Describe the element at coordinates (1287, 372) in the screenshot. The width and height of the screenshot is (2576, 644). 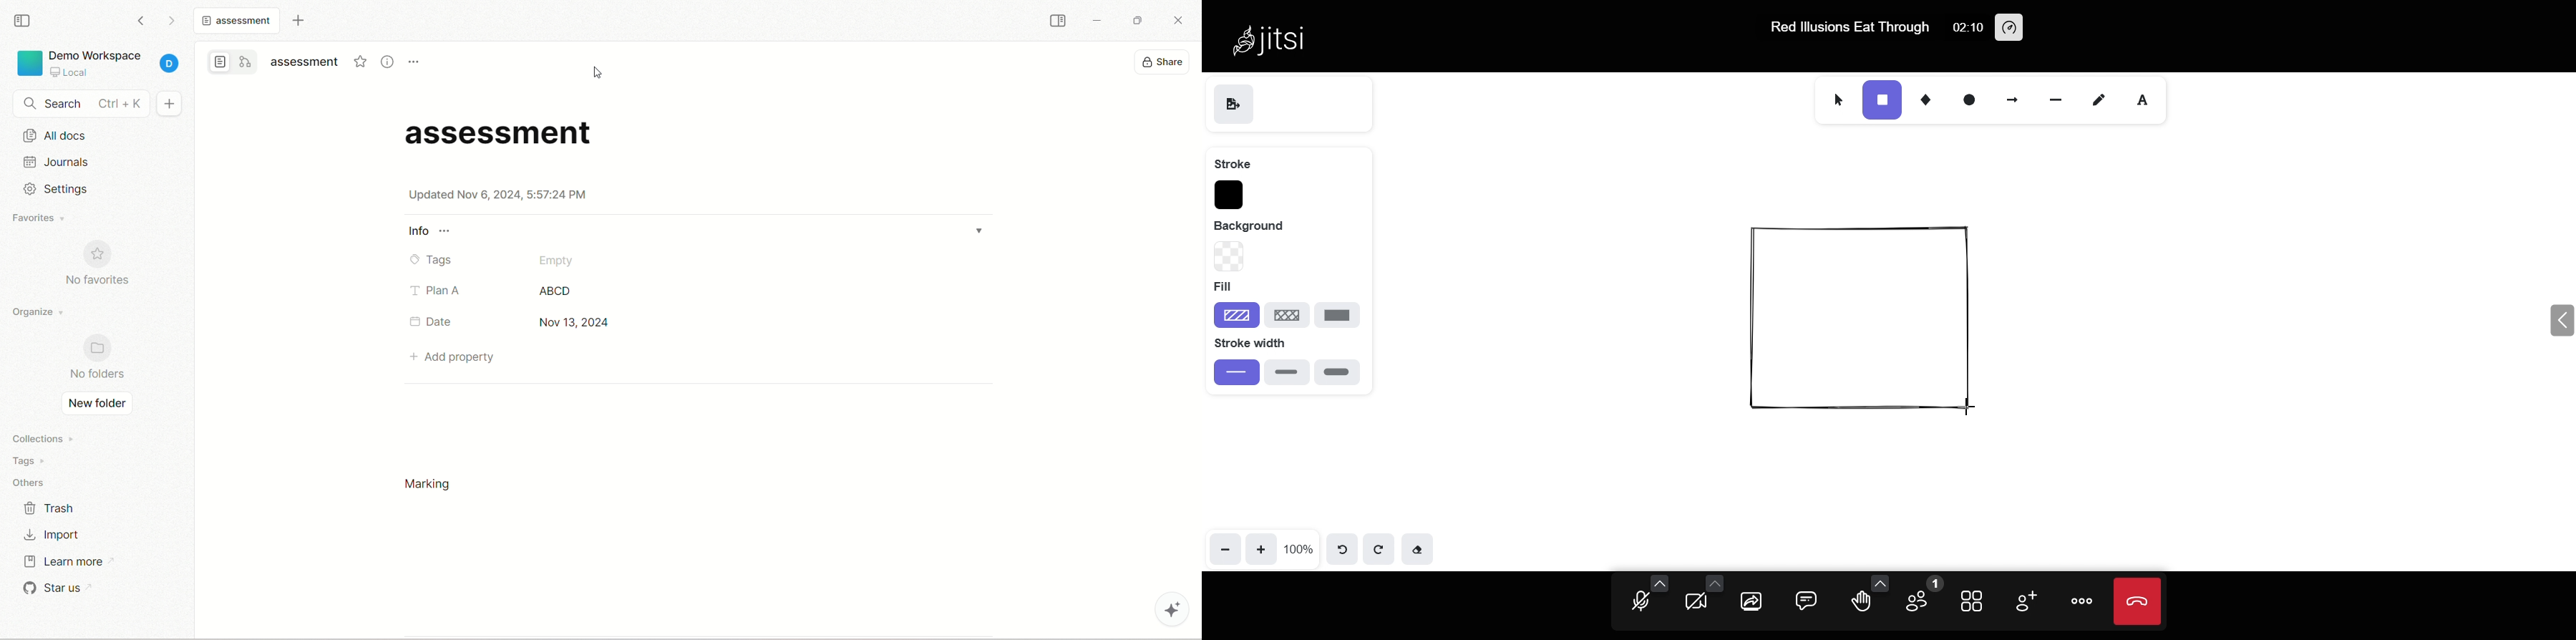
I see `bold` at that location.